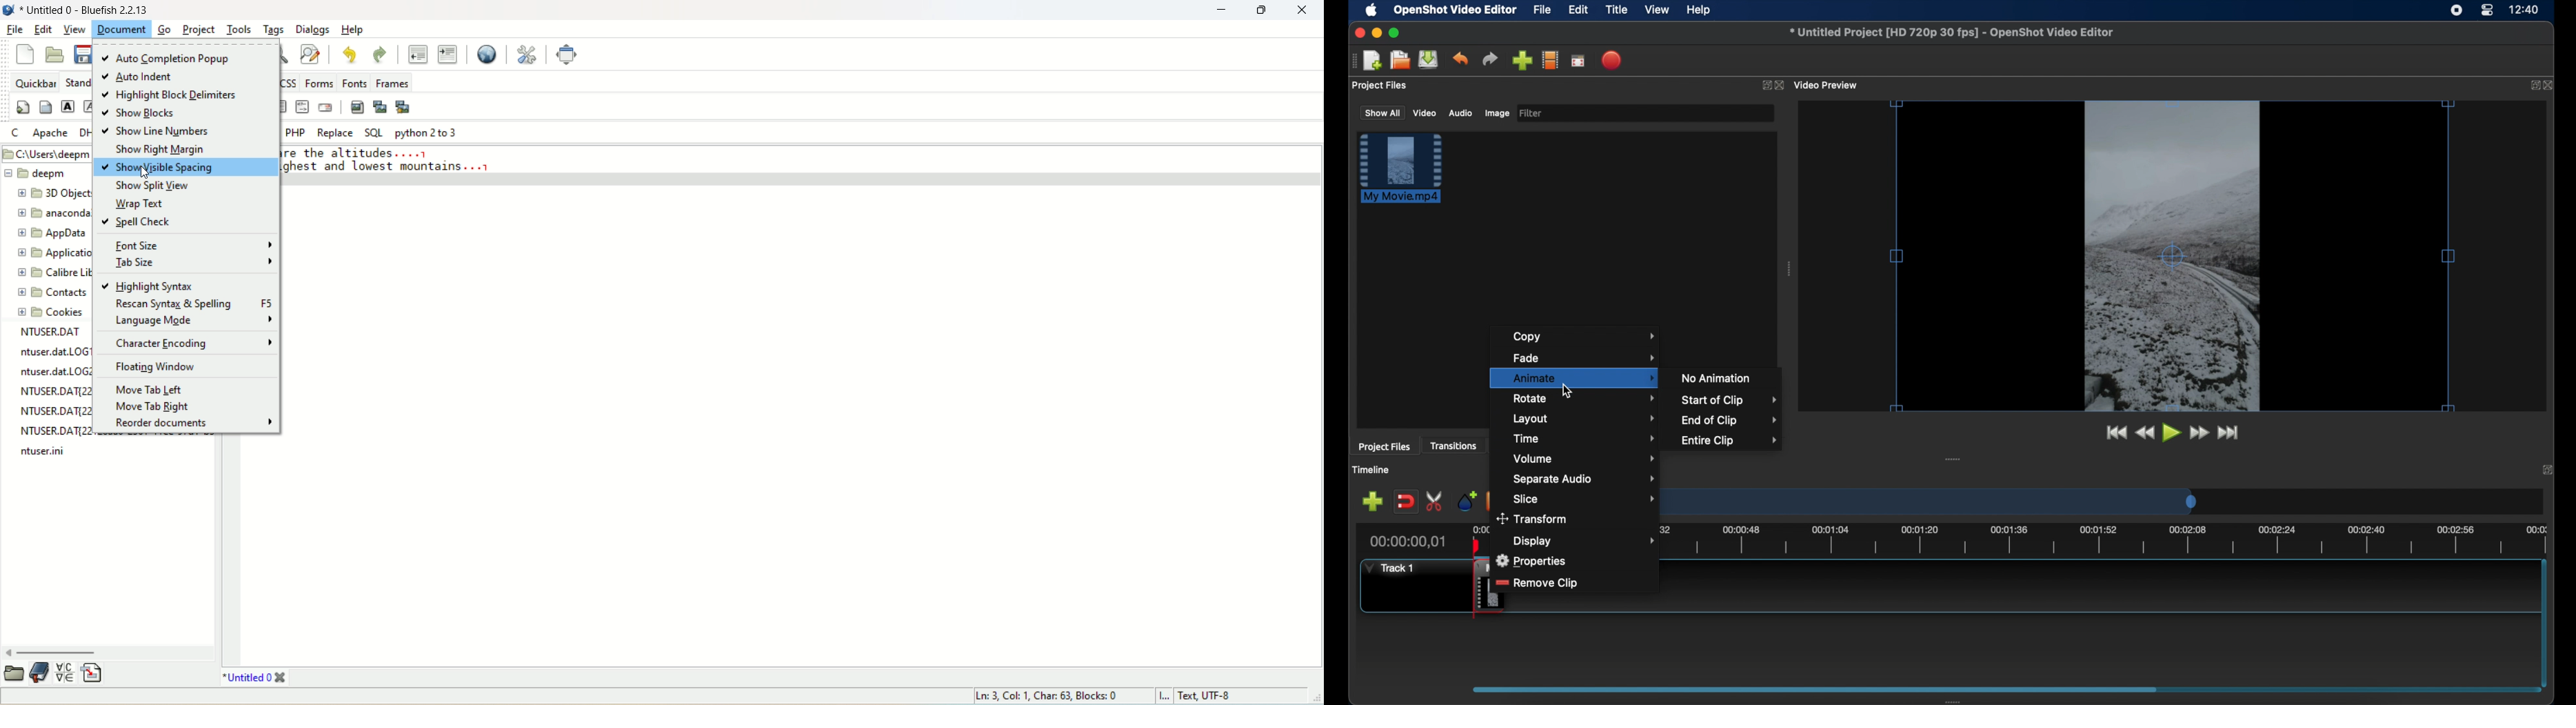  Describe the element at coordinates (1385, 447) in the screenshot. I see `project files` at that location.